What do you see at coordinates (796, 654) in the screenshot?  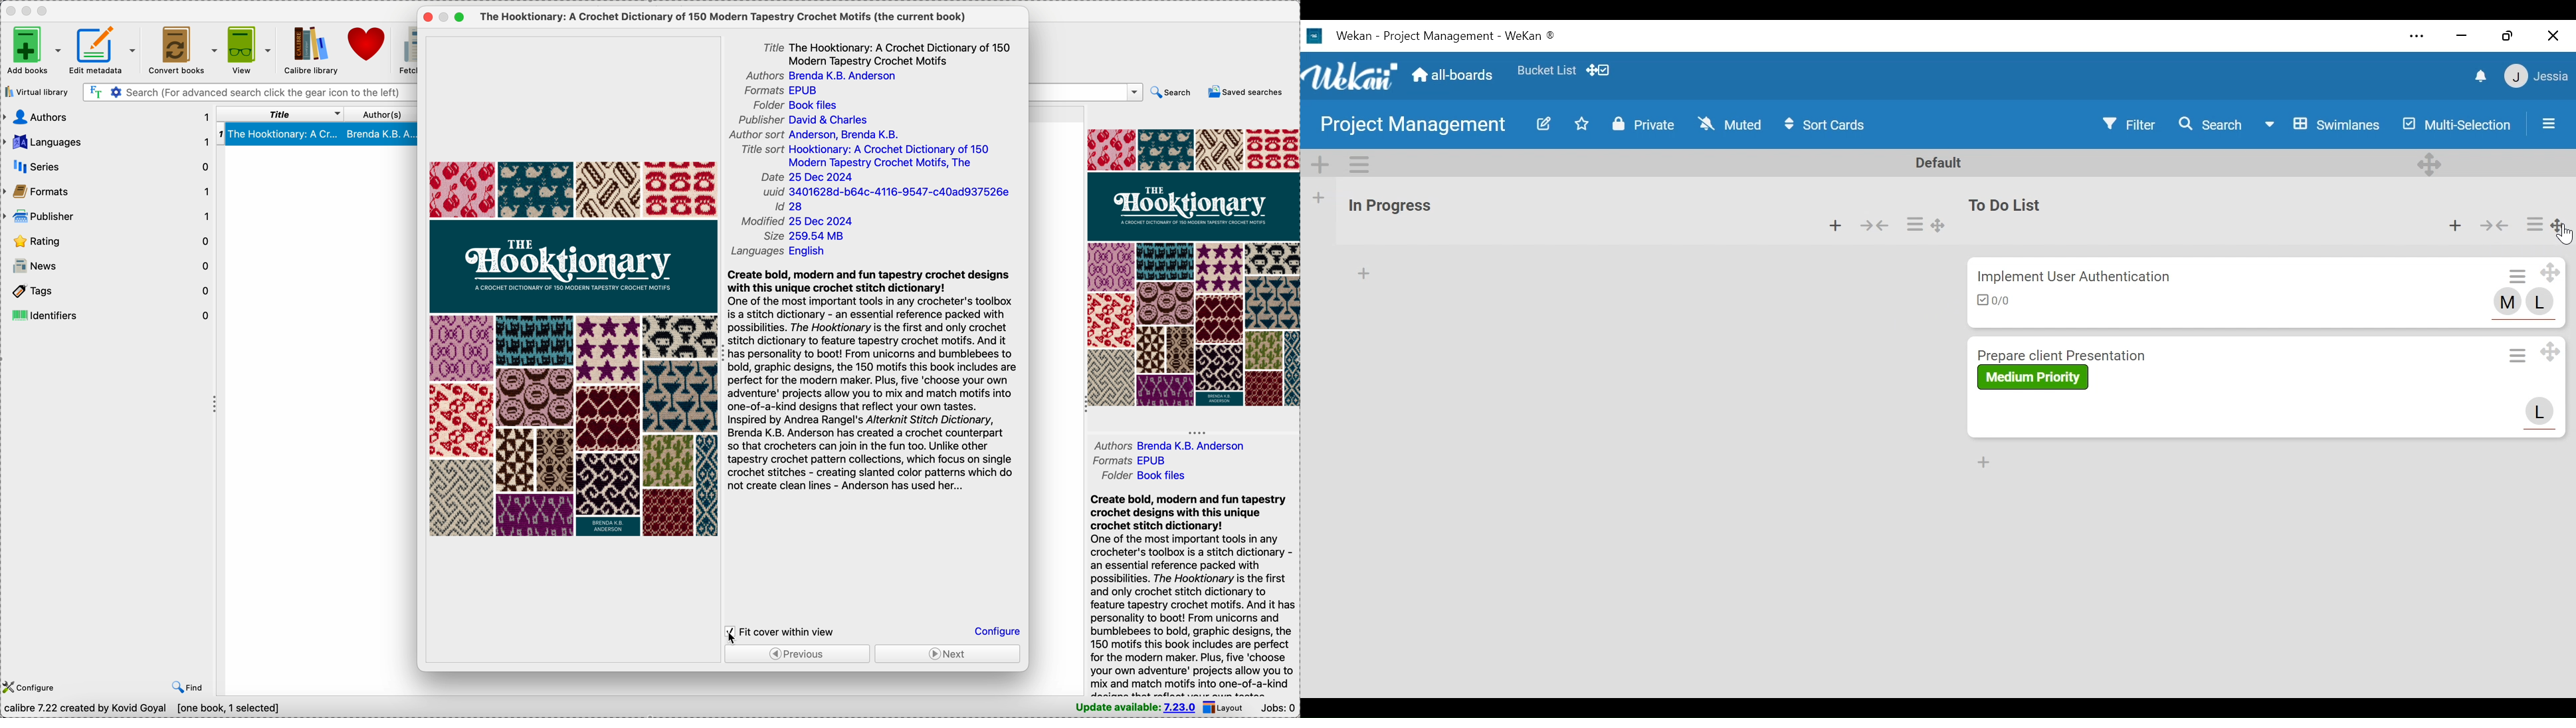 I see `previous` at bounding box center [796, 654].